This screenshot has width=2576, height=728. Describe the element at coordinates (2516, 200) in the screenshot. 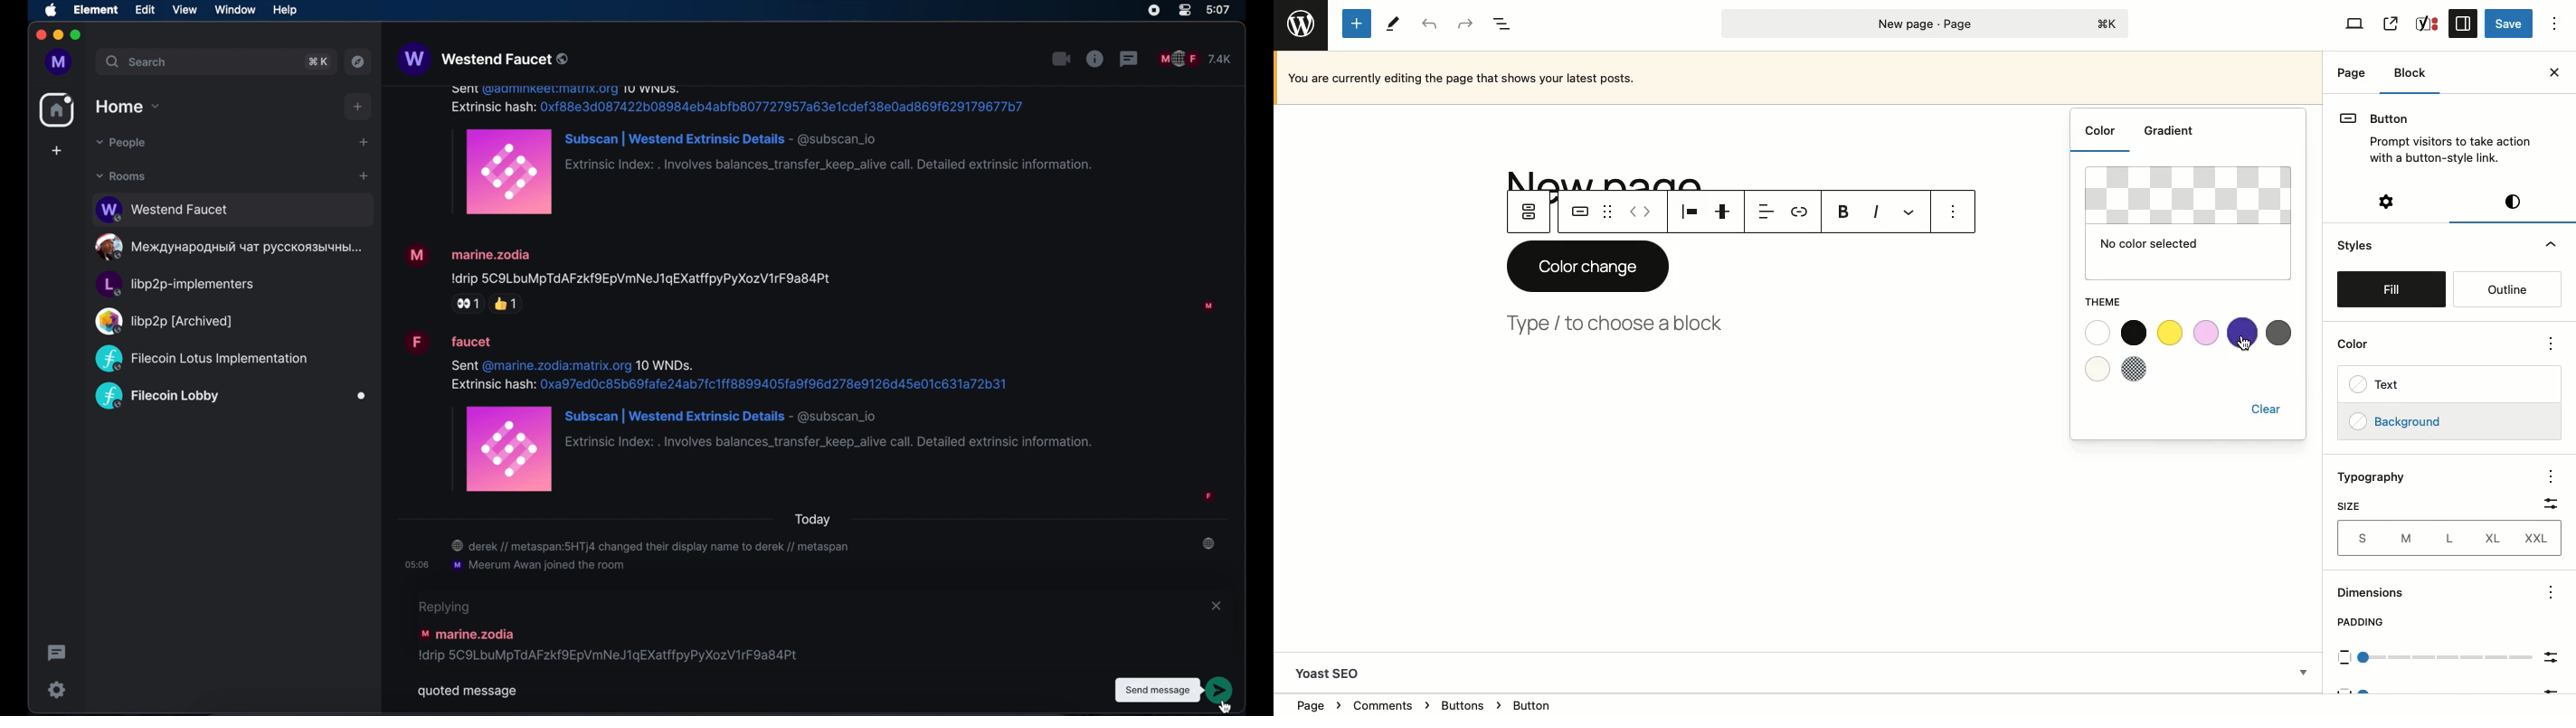

I see `Visual editor` at that location.